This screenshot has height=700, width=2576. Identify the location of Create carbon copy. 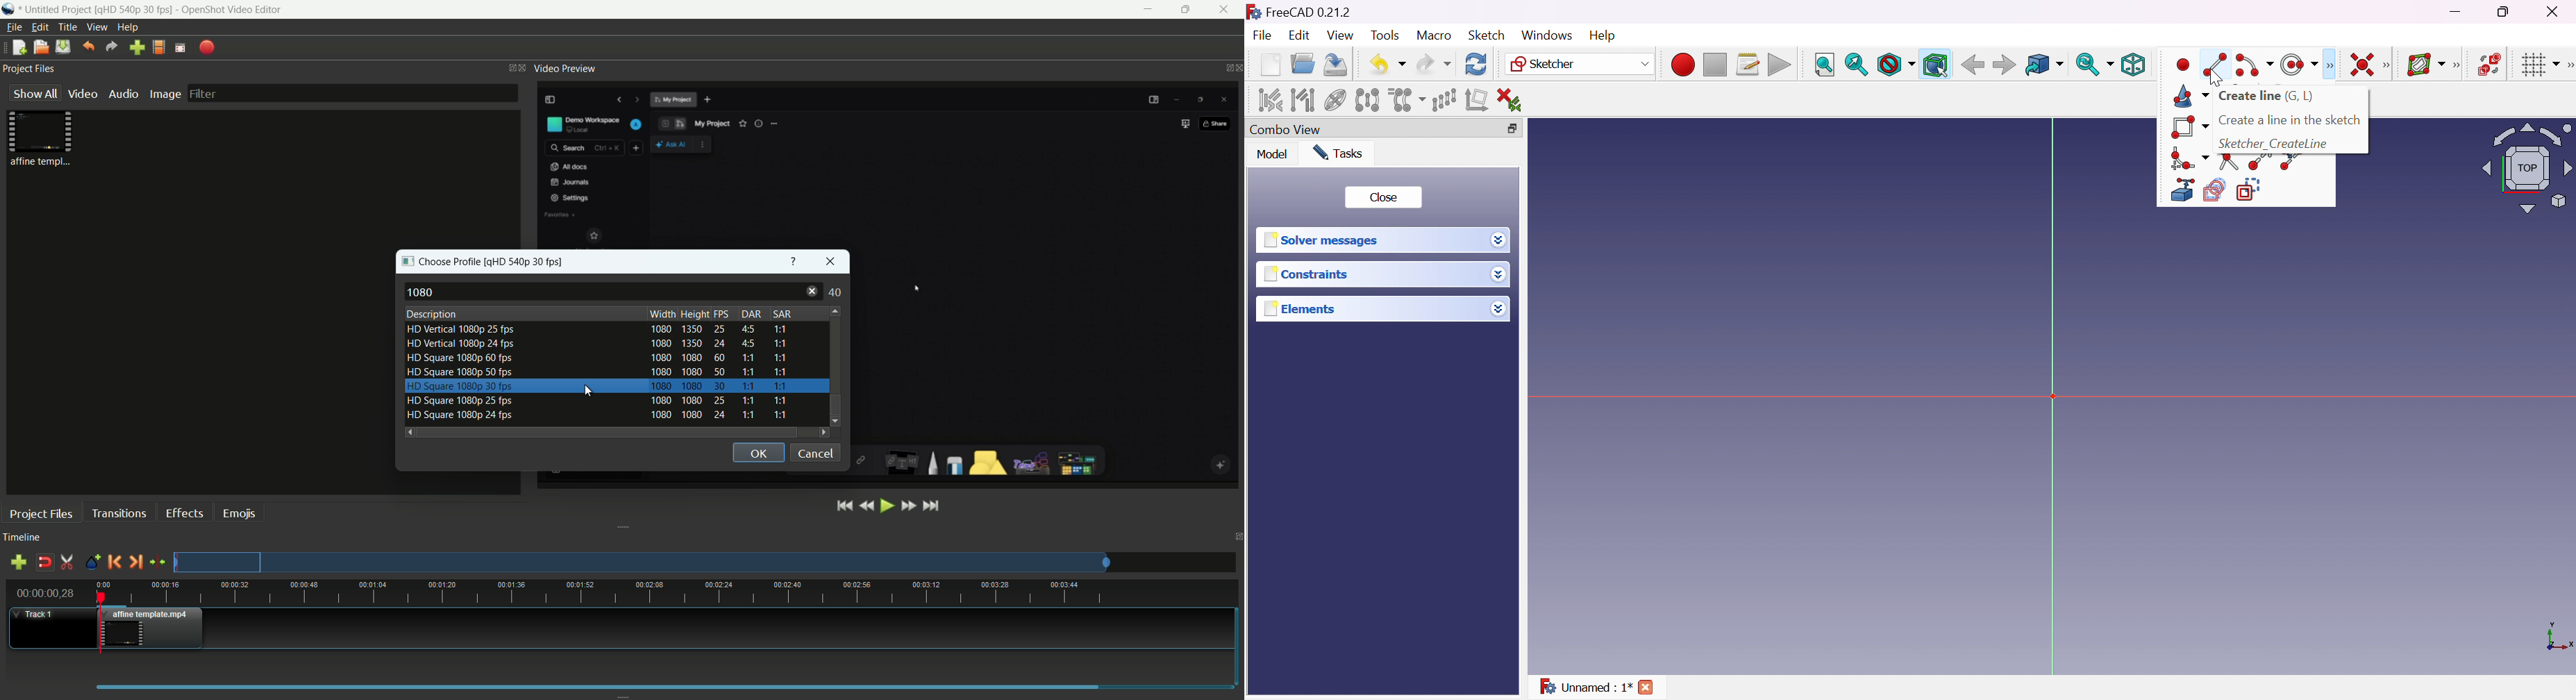
(2214, 190).